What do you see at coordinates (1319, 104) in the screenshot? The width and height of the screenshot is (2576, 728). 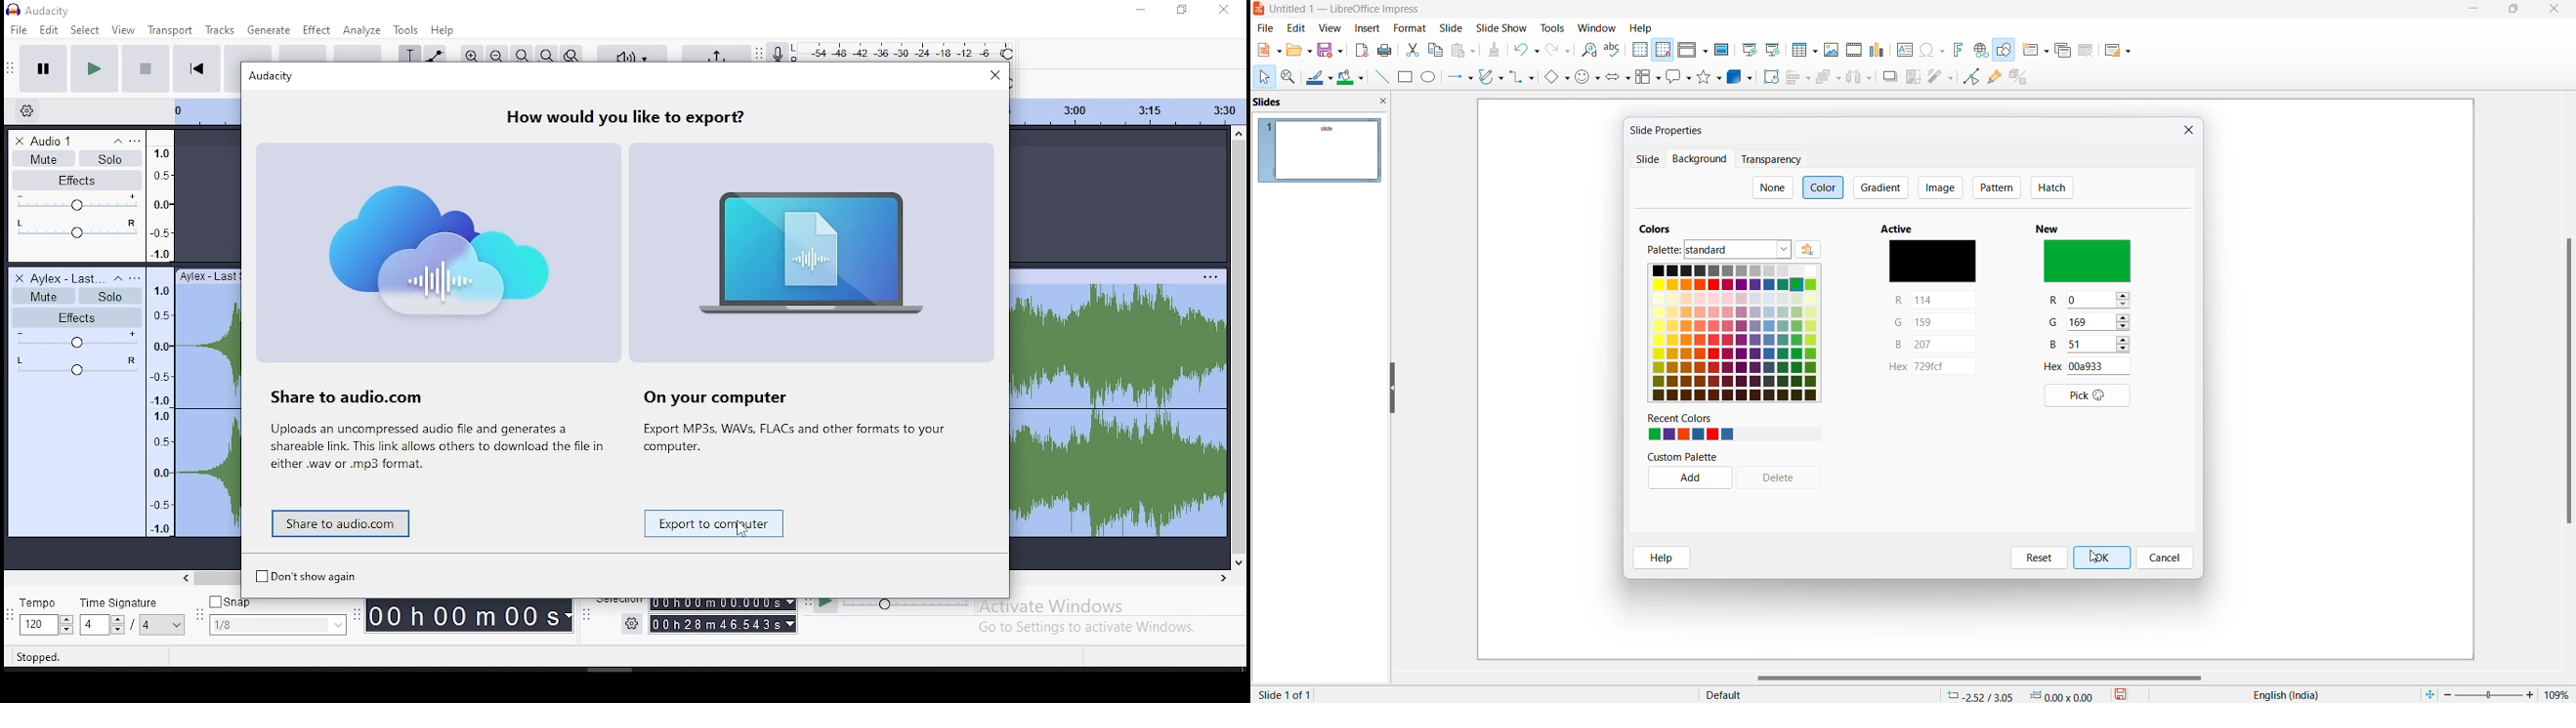 I see `slide pane` at bounding box center [1319, 104].